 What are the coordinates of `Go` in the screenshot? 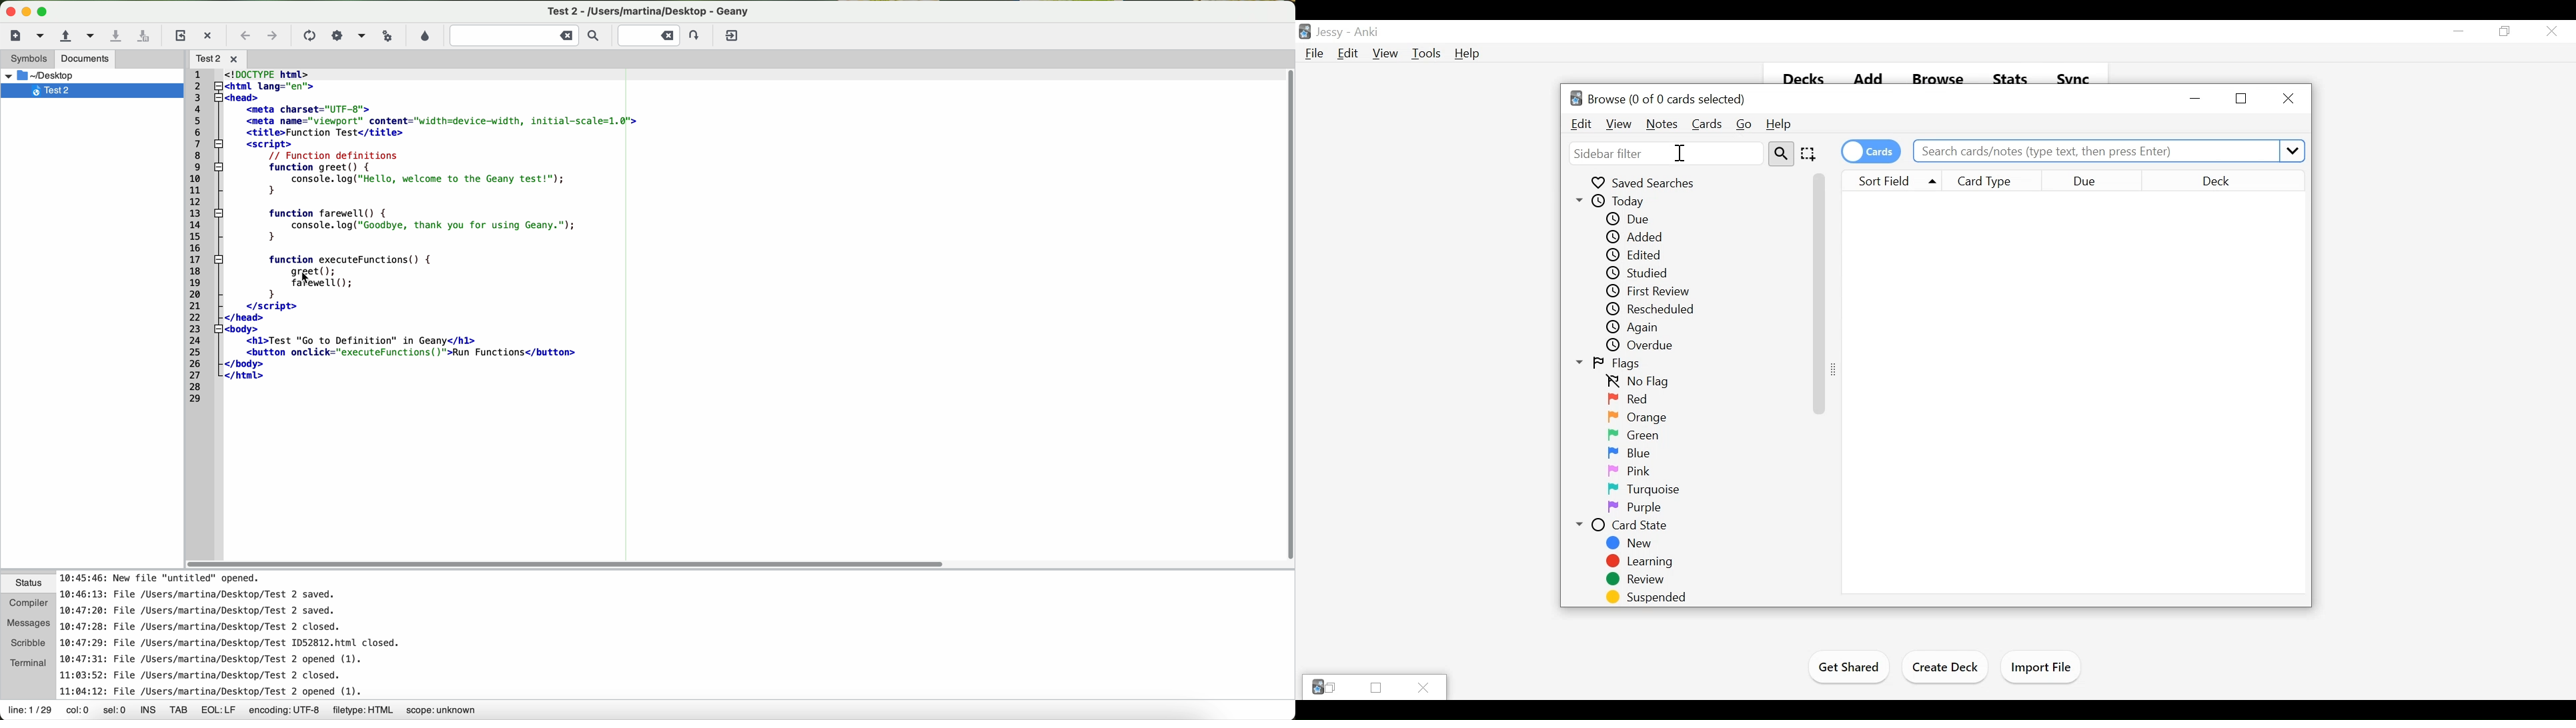 It's located at (1743, 125).